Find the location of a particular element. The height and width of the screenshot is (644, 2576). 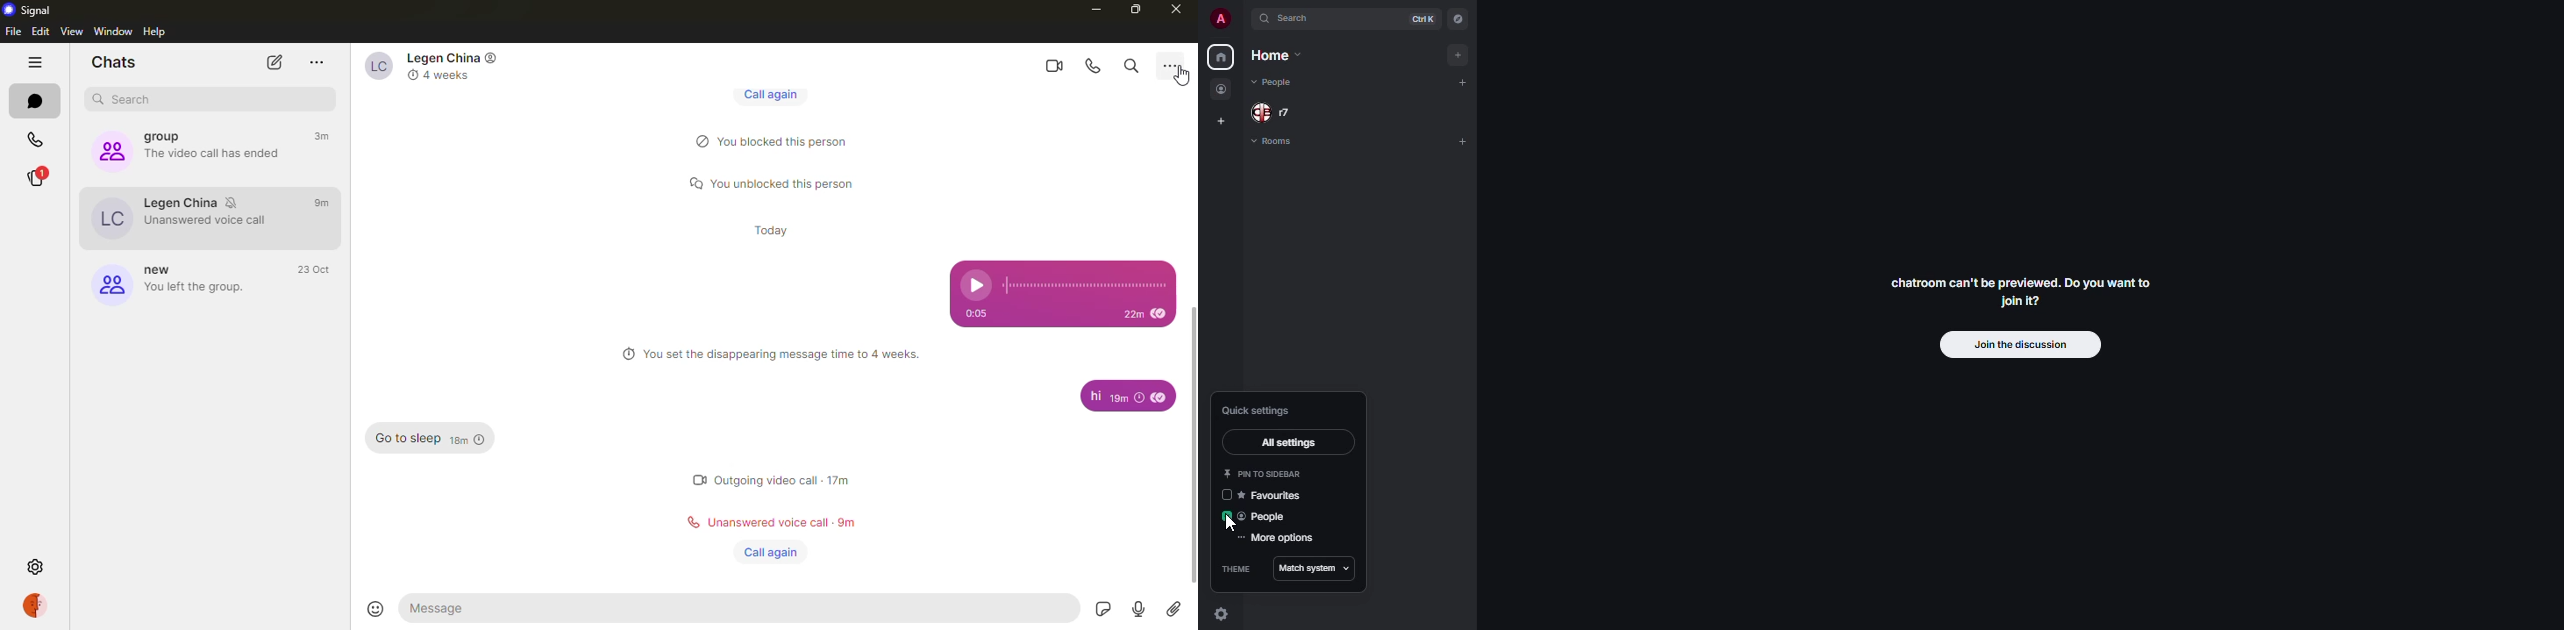

message is located at coordinates (744, 609).